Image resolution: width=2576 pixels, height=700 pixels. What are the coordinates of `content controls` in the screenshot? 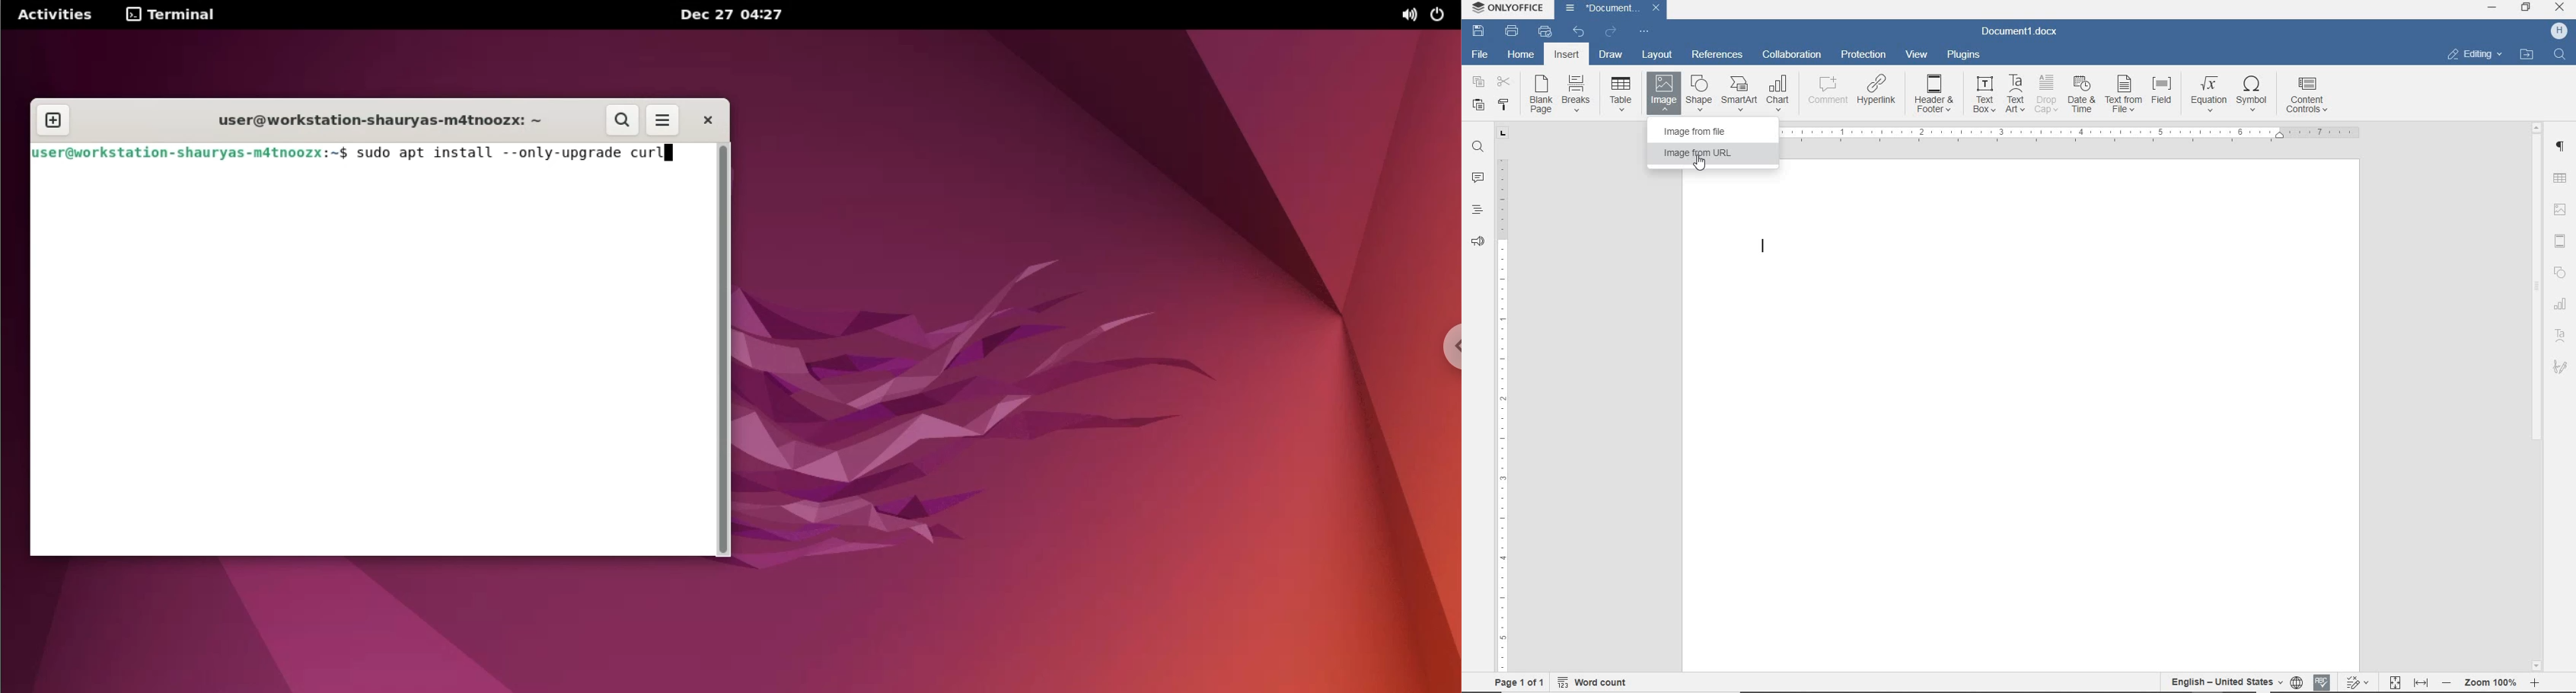 It's located at (2310, 96).